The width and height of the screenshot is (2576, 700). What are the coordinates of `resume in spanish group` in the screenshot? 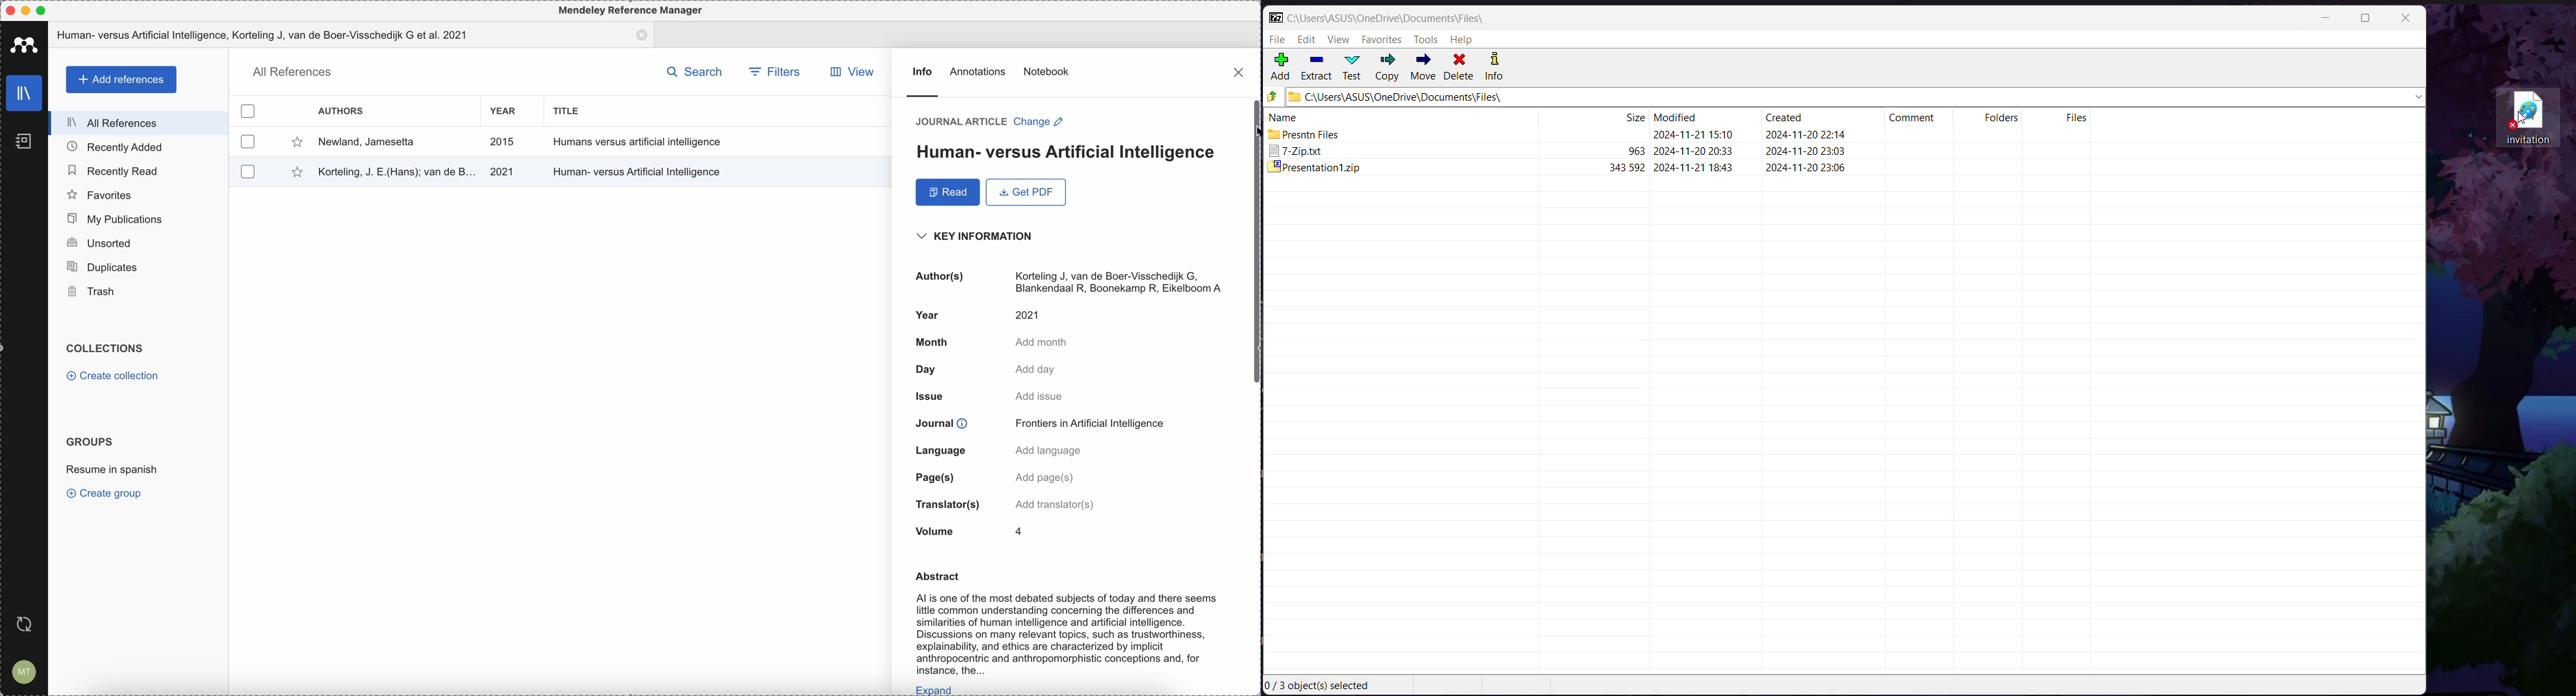 It's located at (112, 472).